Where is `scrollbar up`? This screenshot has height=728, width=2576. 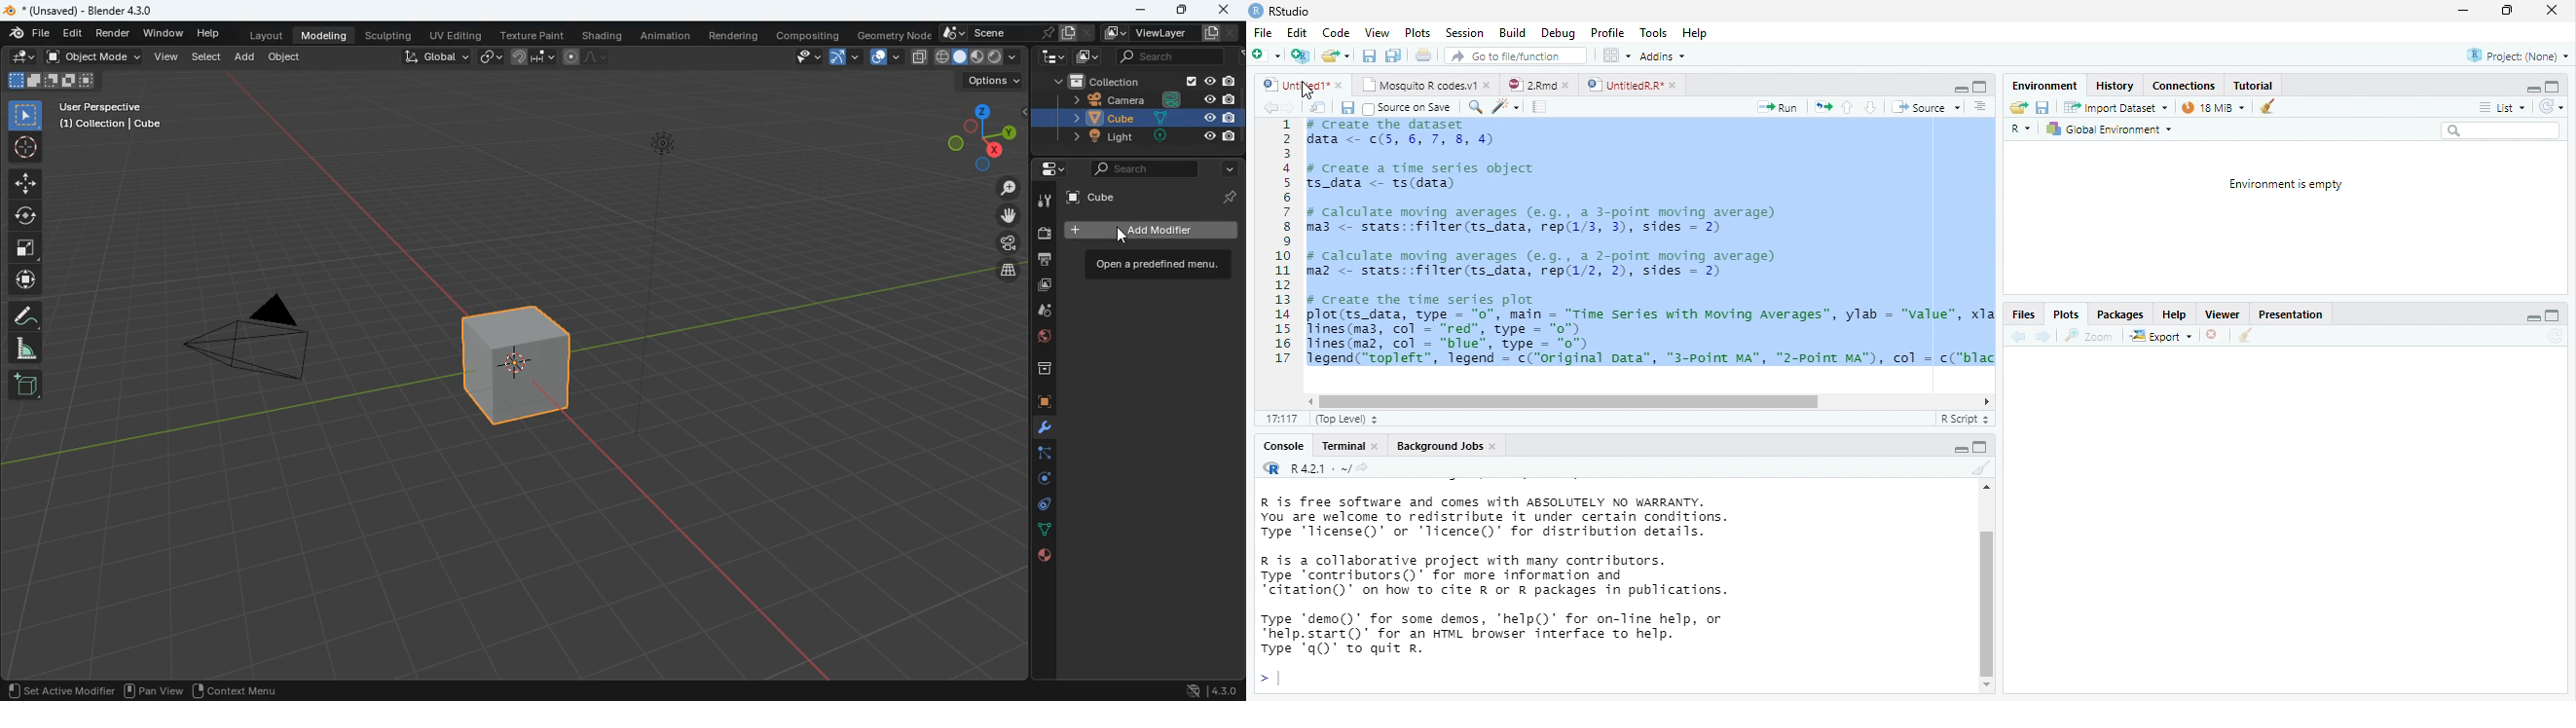
scrollbar up is located at coordinates (1984, 490).